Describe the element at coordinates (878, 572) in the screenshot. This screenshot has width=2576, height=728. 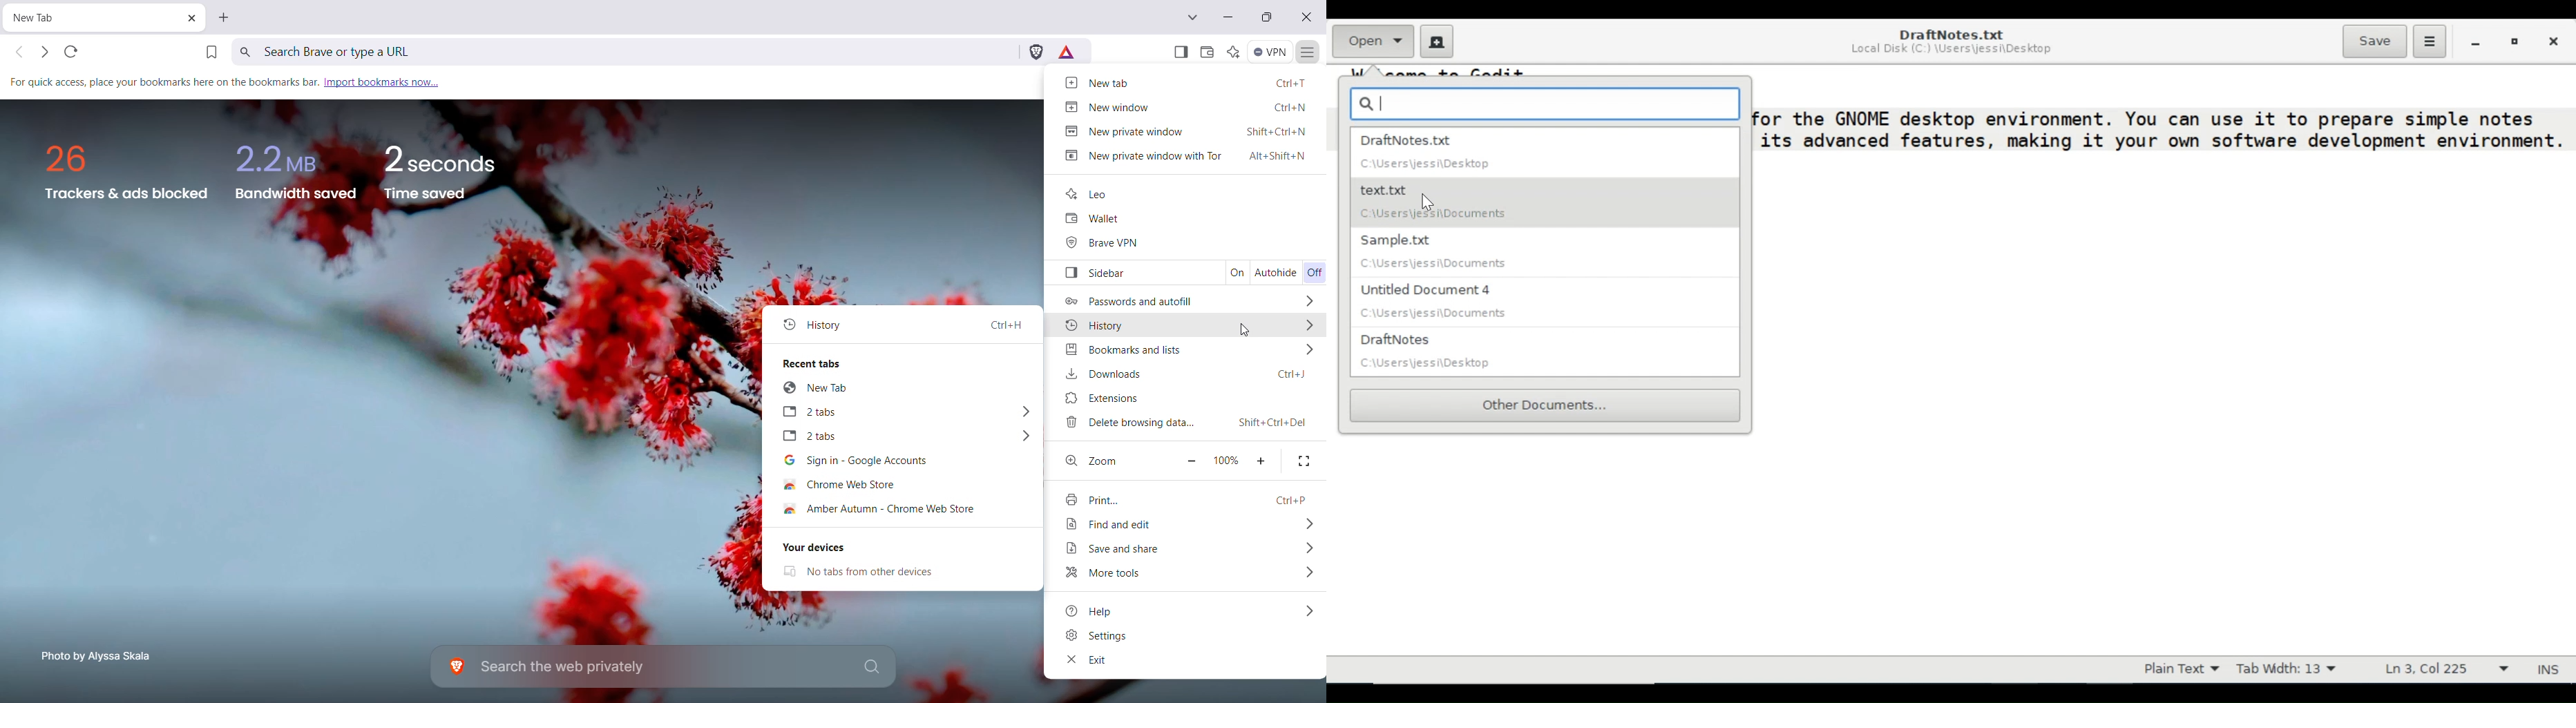
I see `No tabs from other devices` at that location.